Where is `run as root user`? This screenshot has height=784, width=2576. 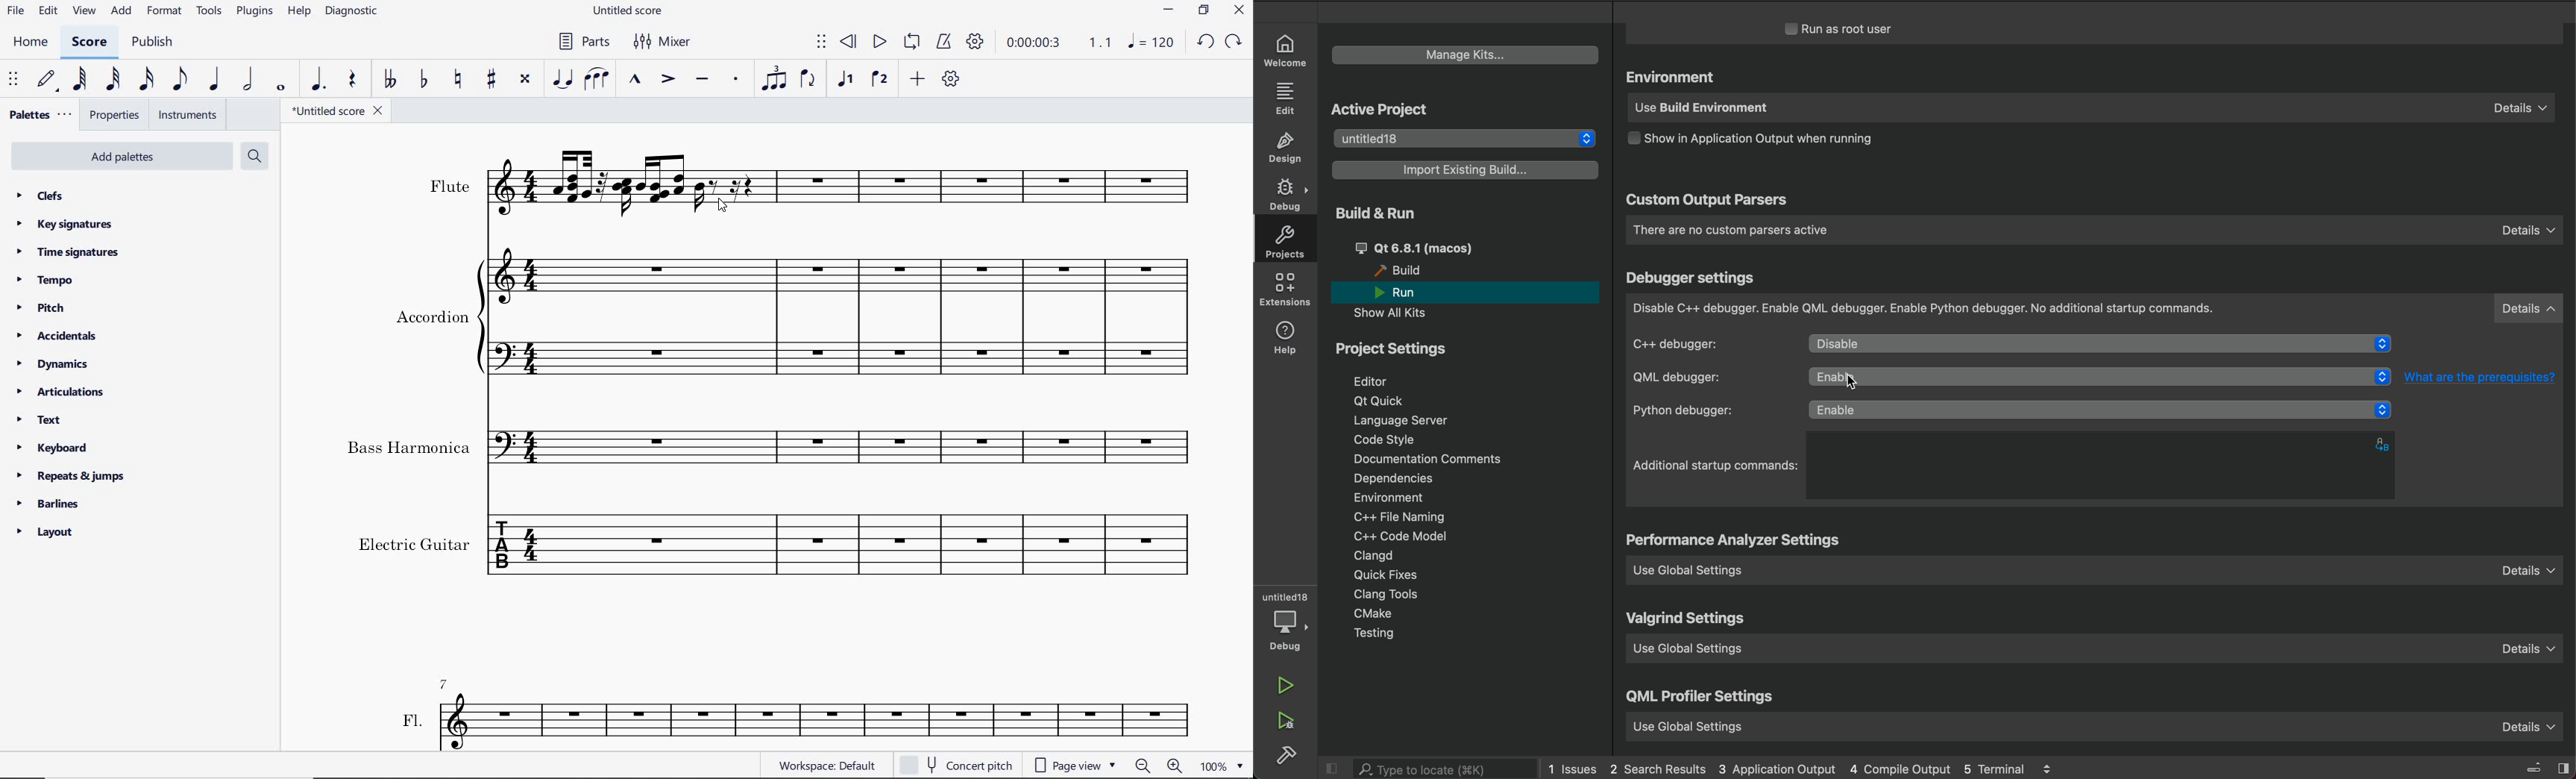 run as root user is located at coordinates (1852, 29).